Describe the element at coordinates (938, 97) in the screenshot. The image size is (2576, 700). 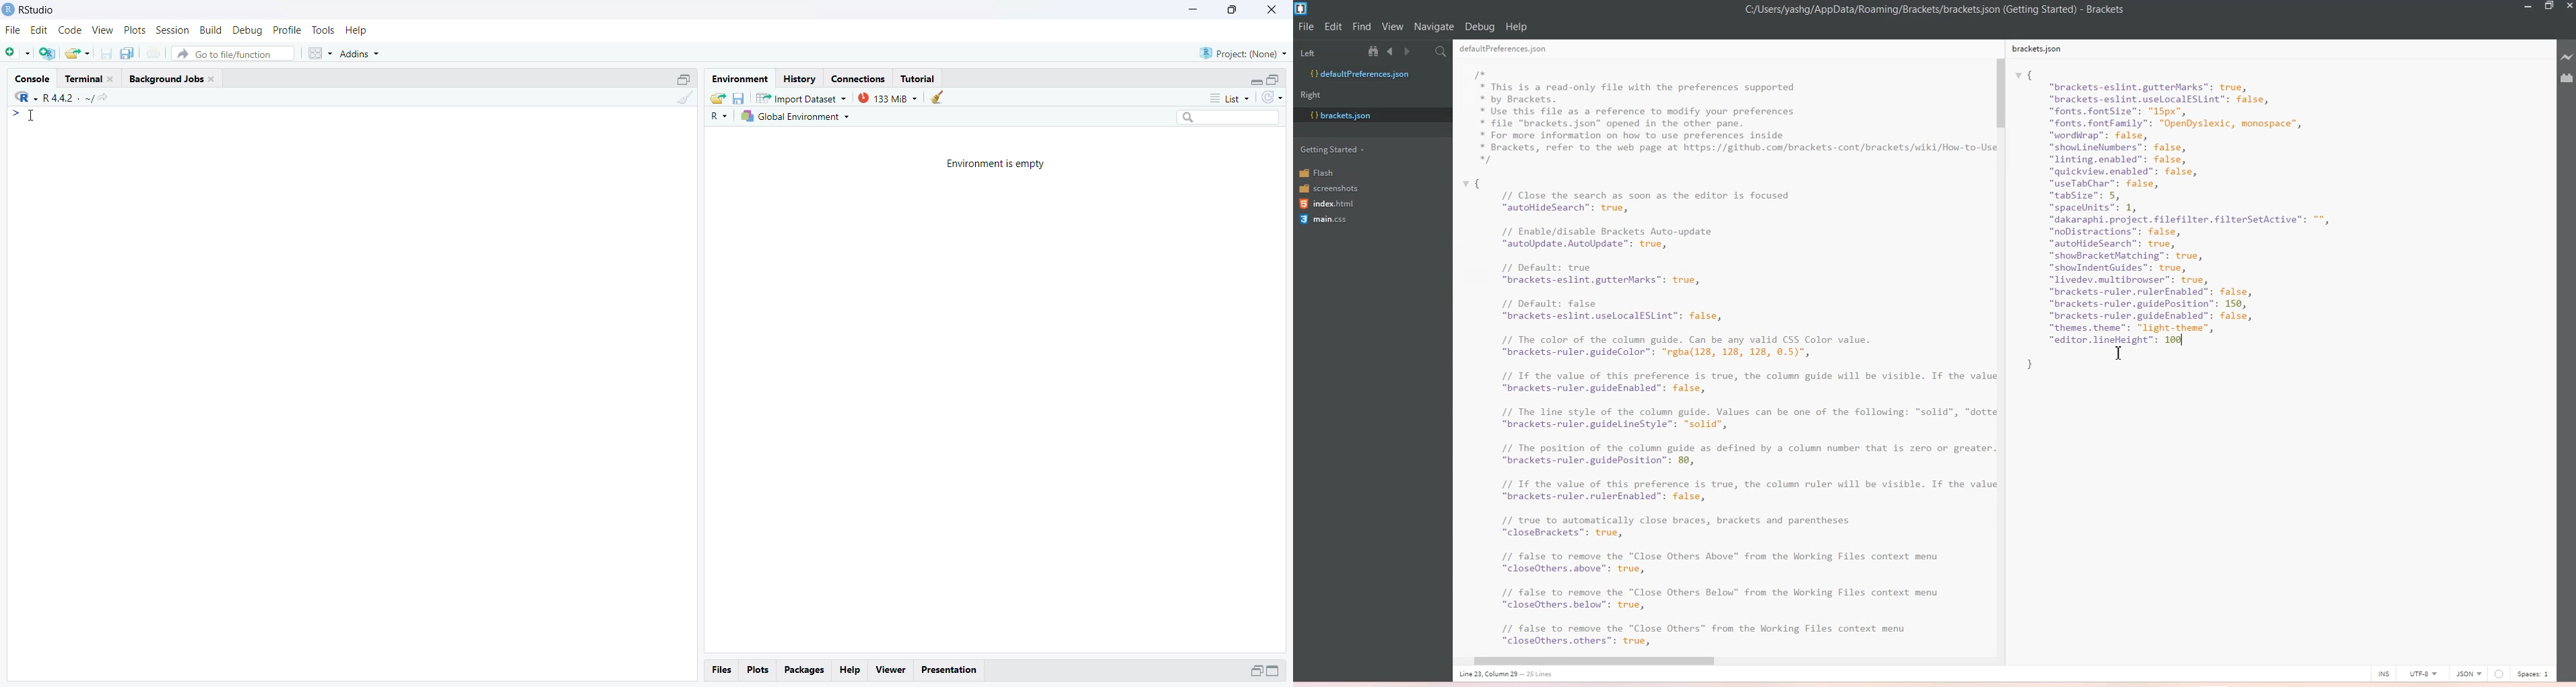
I see `Clear work from the workspace` at that location.